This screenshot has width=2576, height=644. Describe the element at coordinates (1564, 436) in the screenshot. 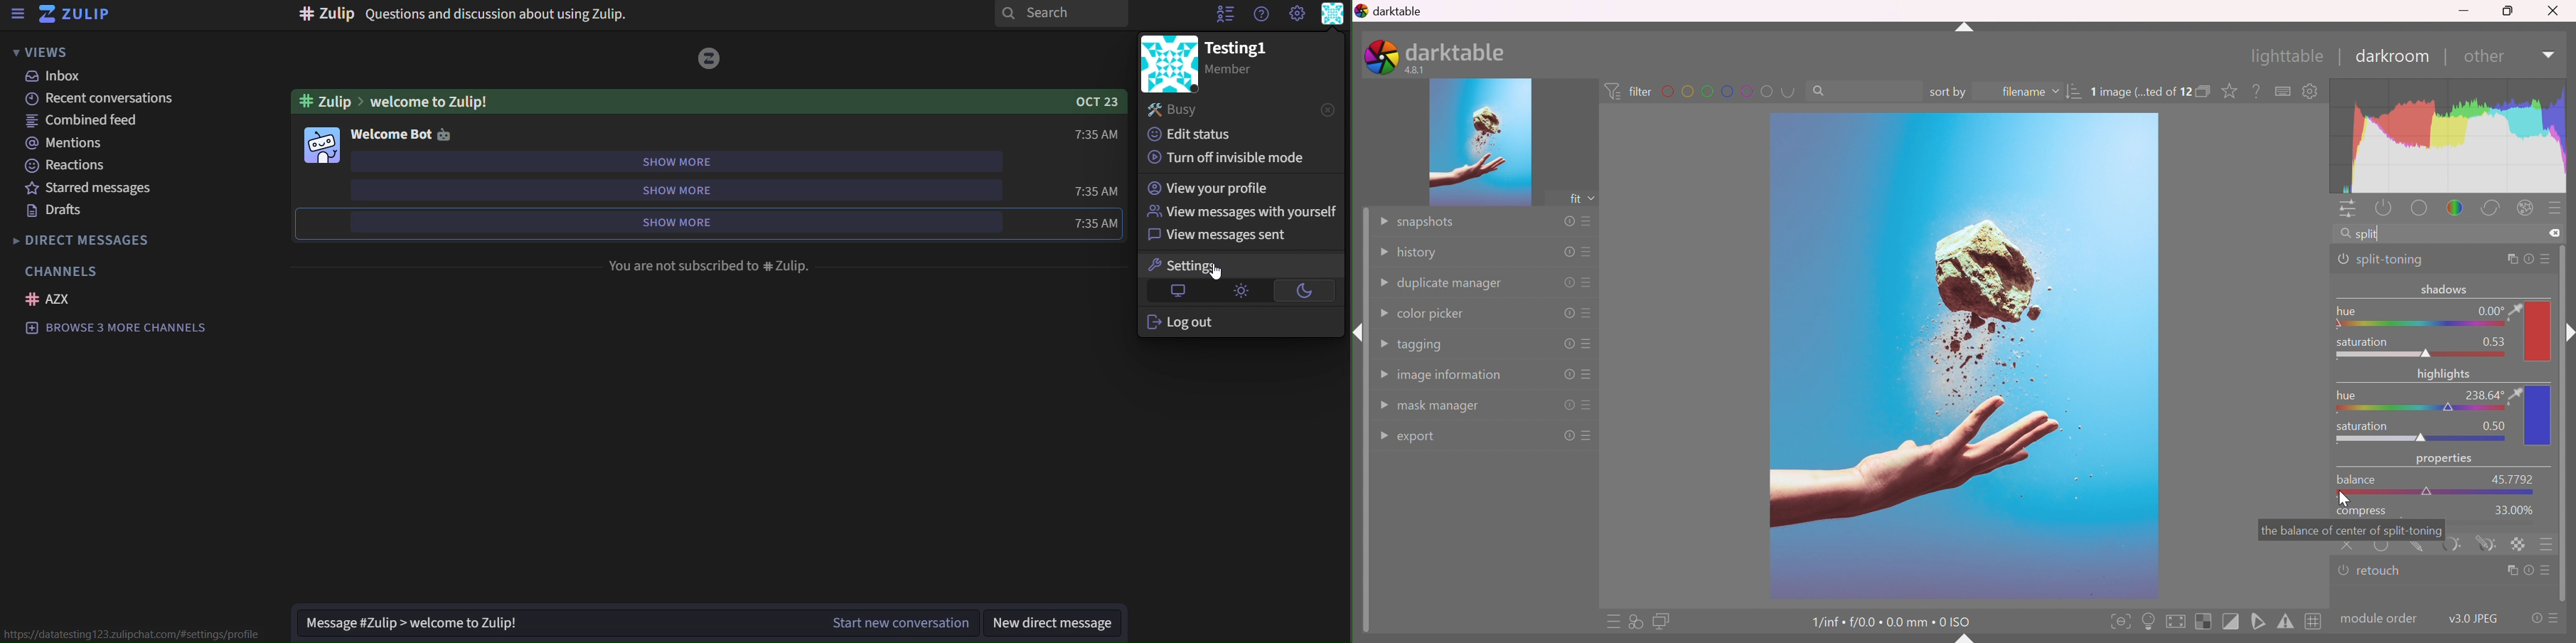

I see `reset` at that location.